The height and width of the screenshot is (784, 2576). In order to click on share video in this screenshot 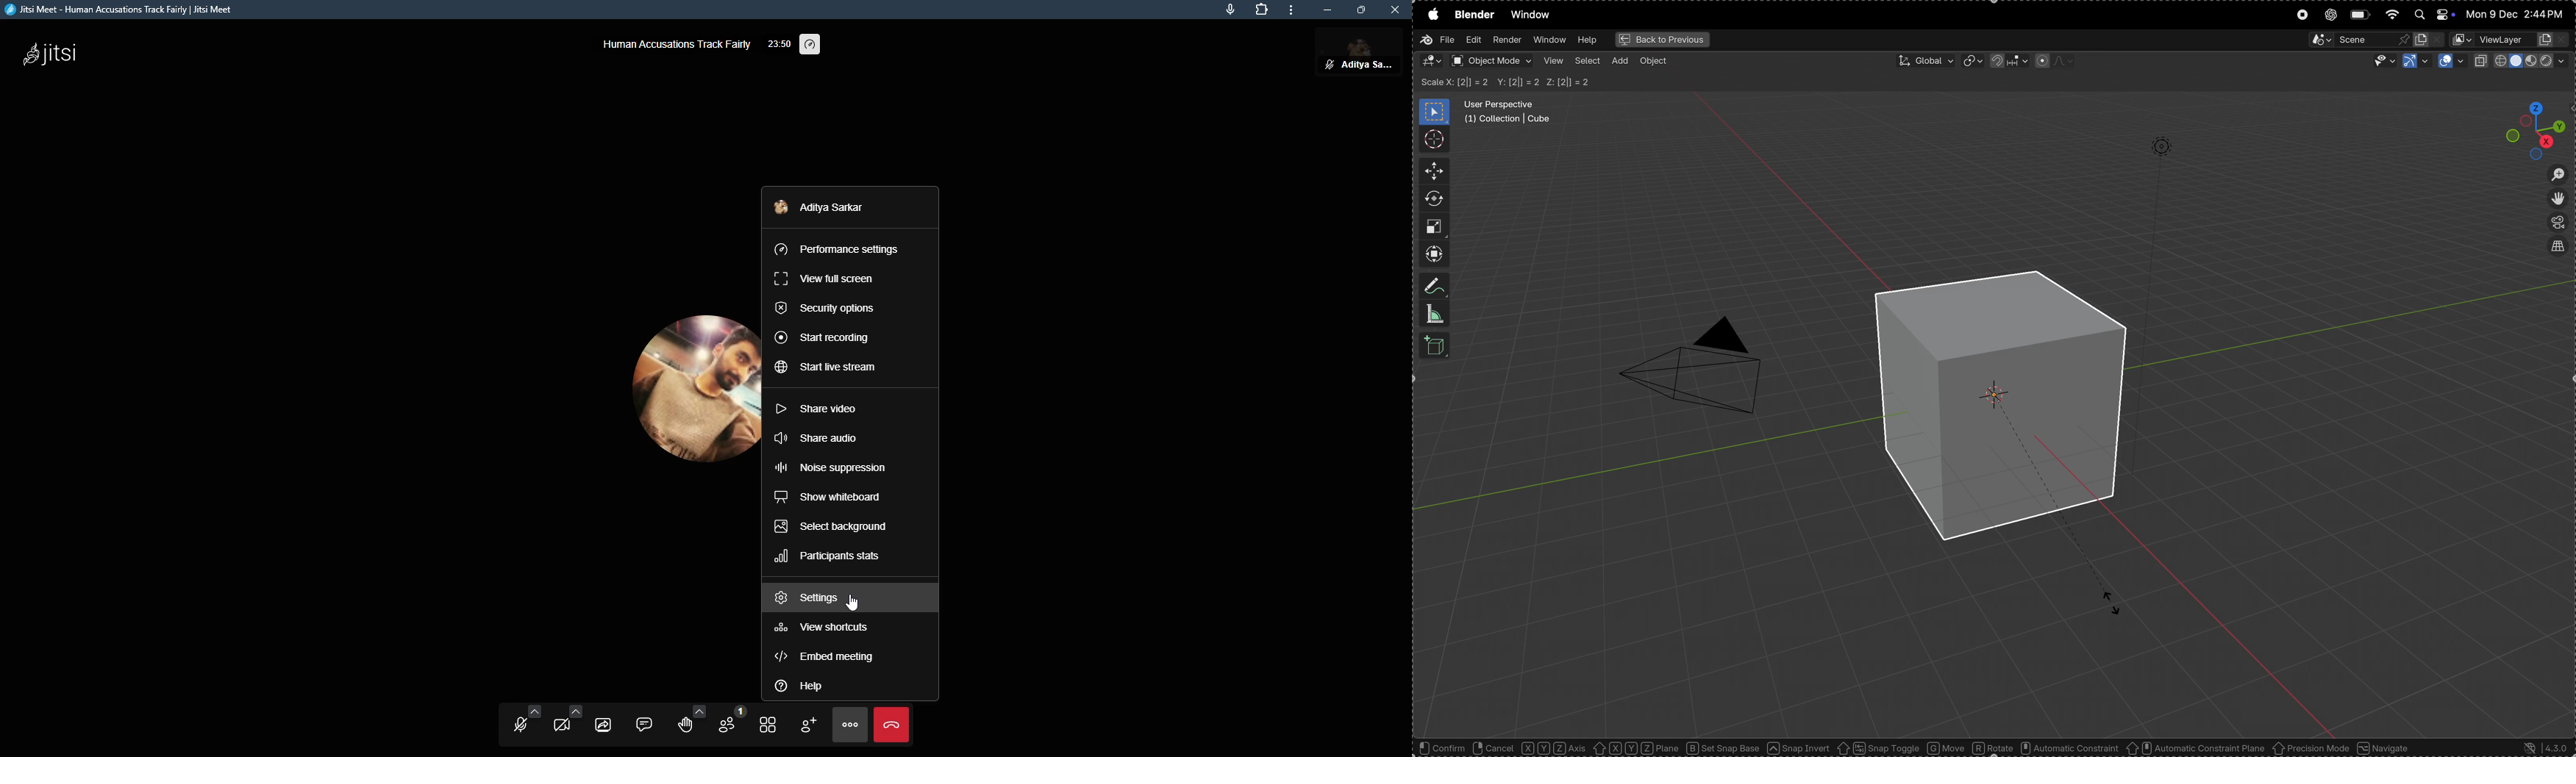, I will do `click(816, 408)`.